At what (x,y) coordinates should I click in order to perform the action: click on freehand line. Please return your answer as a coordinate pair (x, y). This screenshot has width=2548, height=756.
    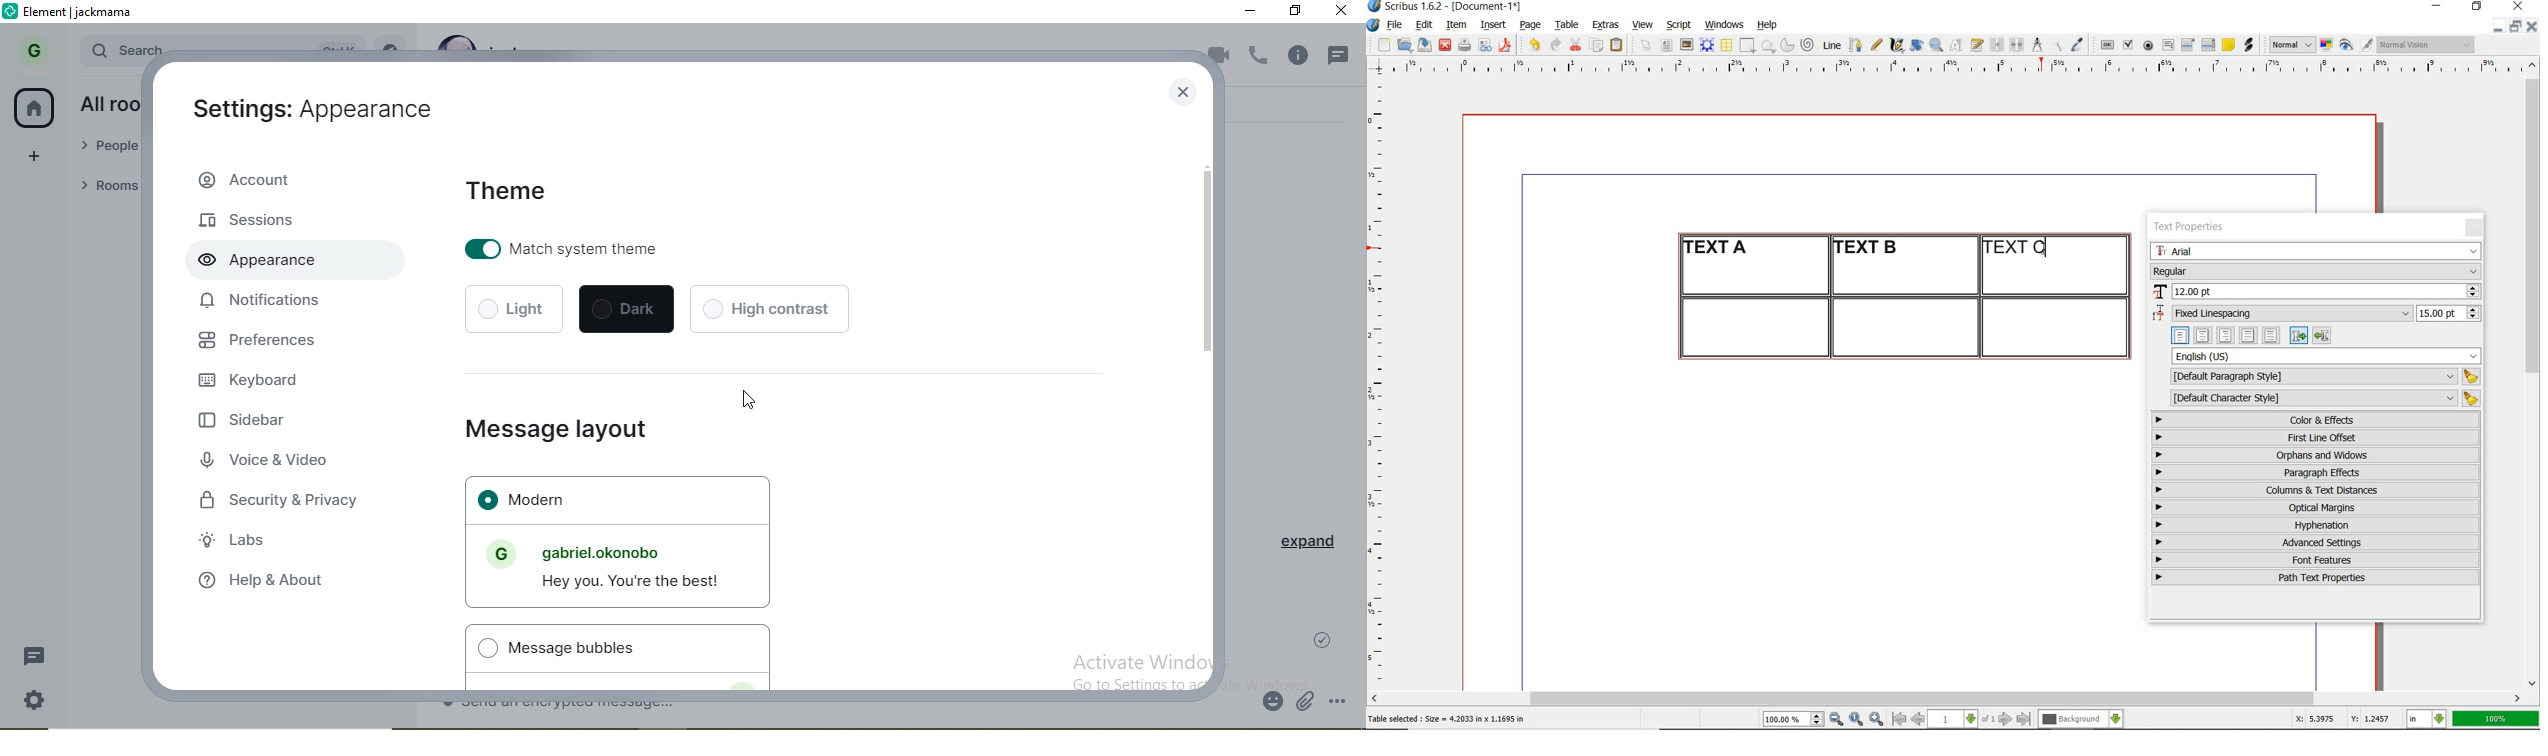
    Looking at the image, I should click on (1876, 45).